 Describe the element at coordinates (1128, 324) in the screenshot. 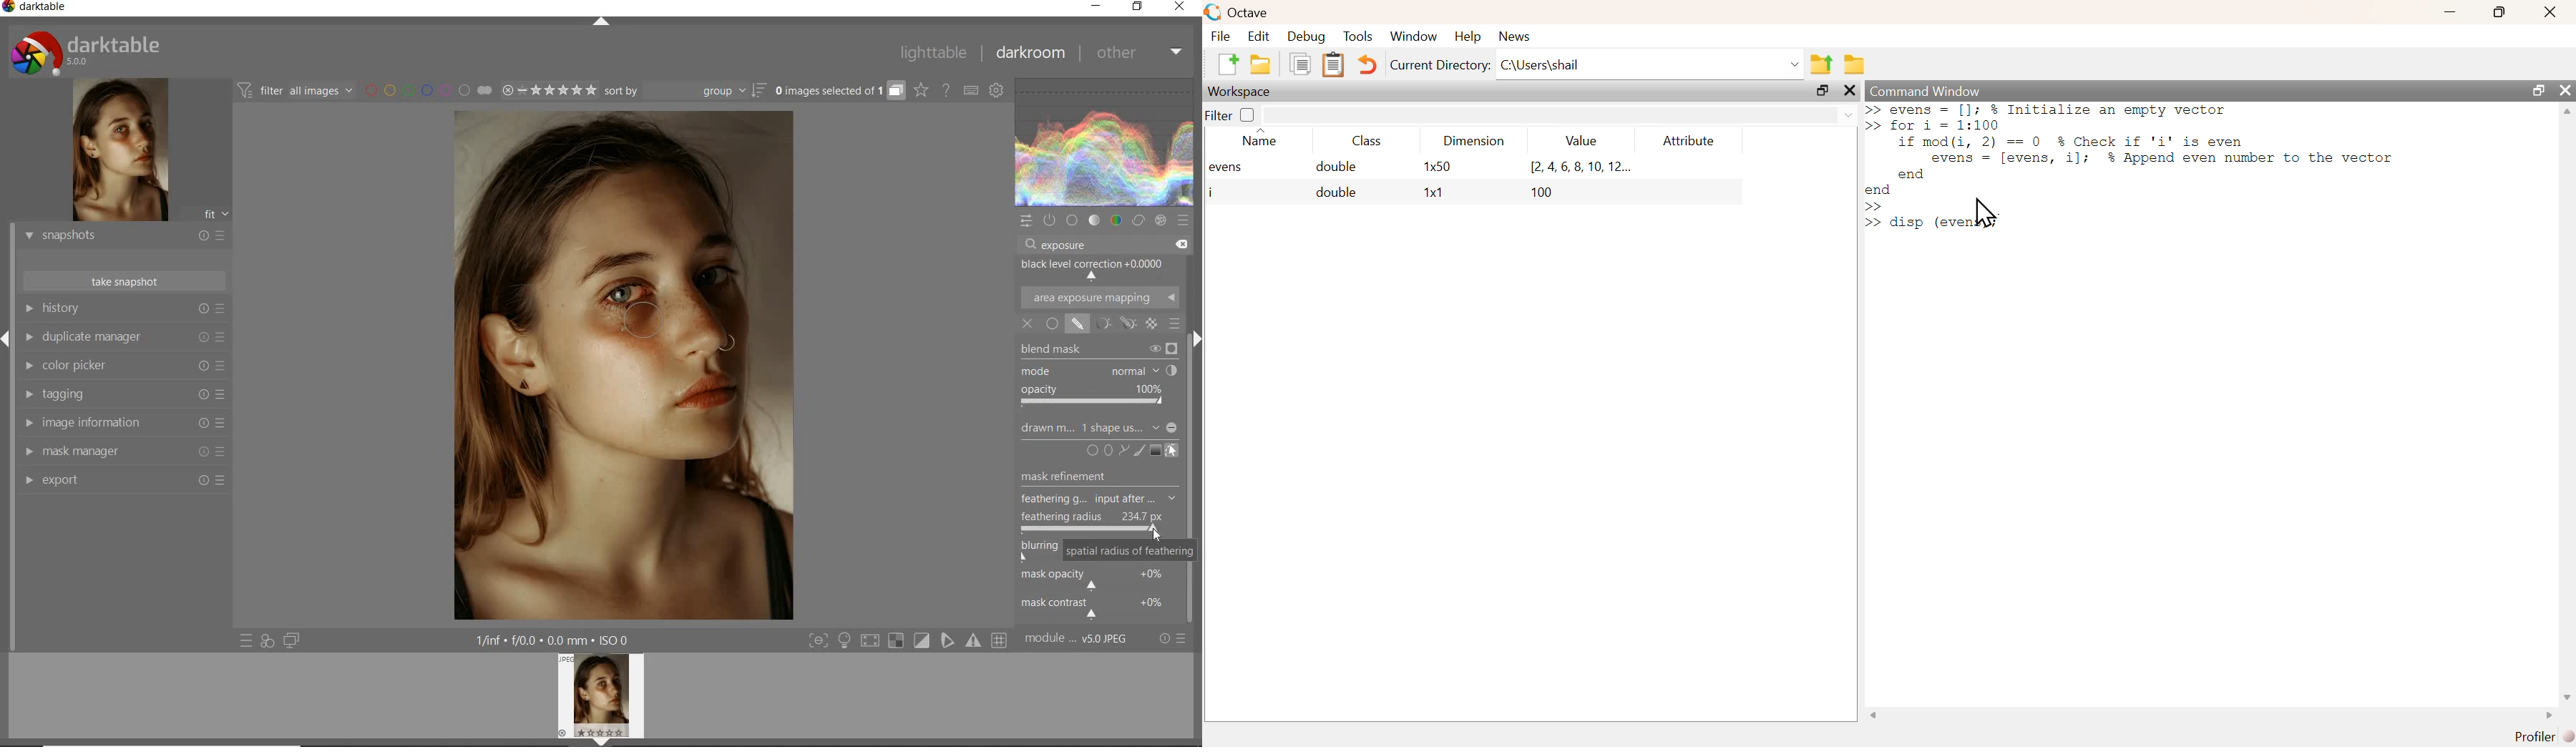

I see `MASK OPTIONS` at that location.